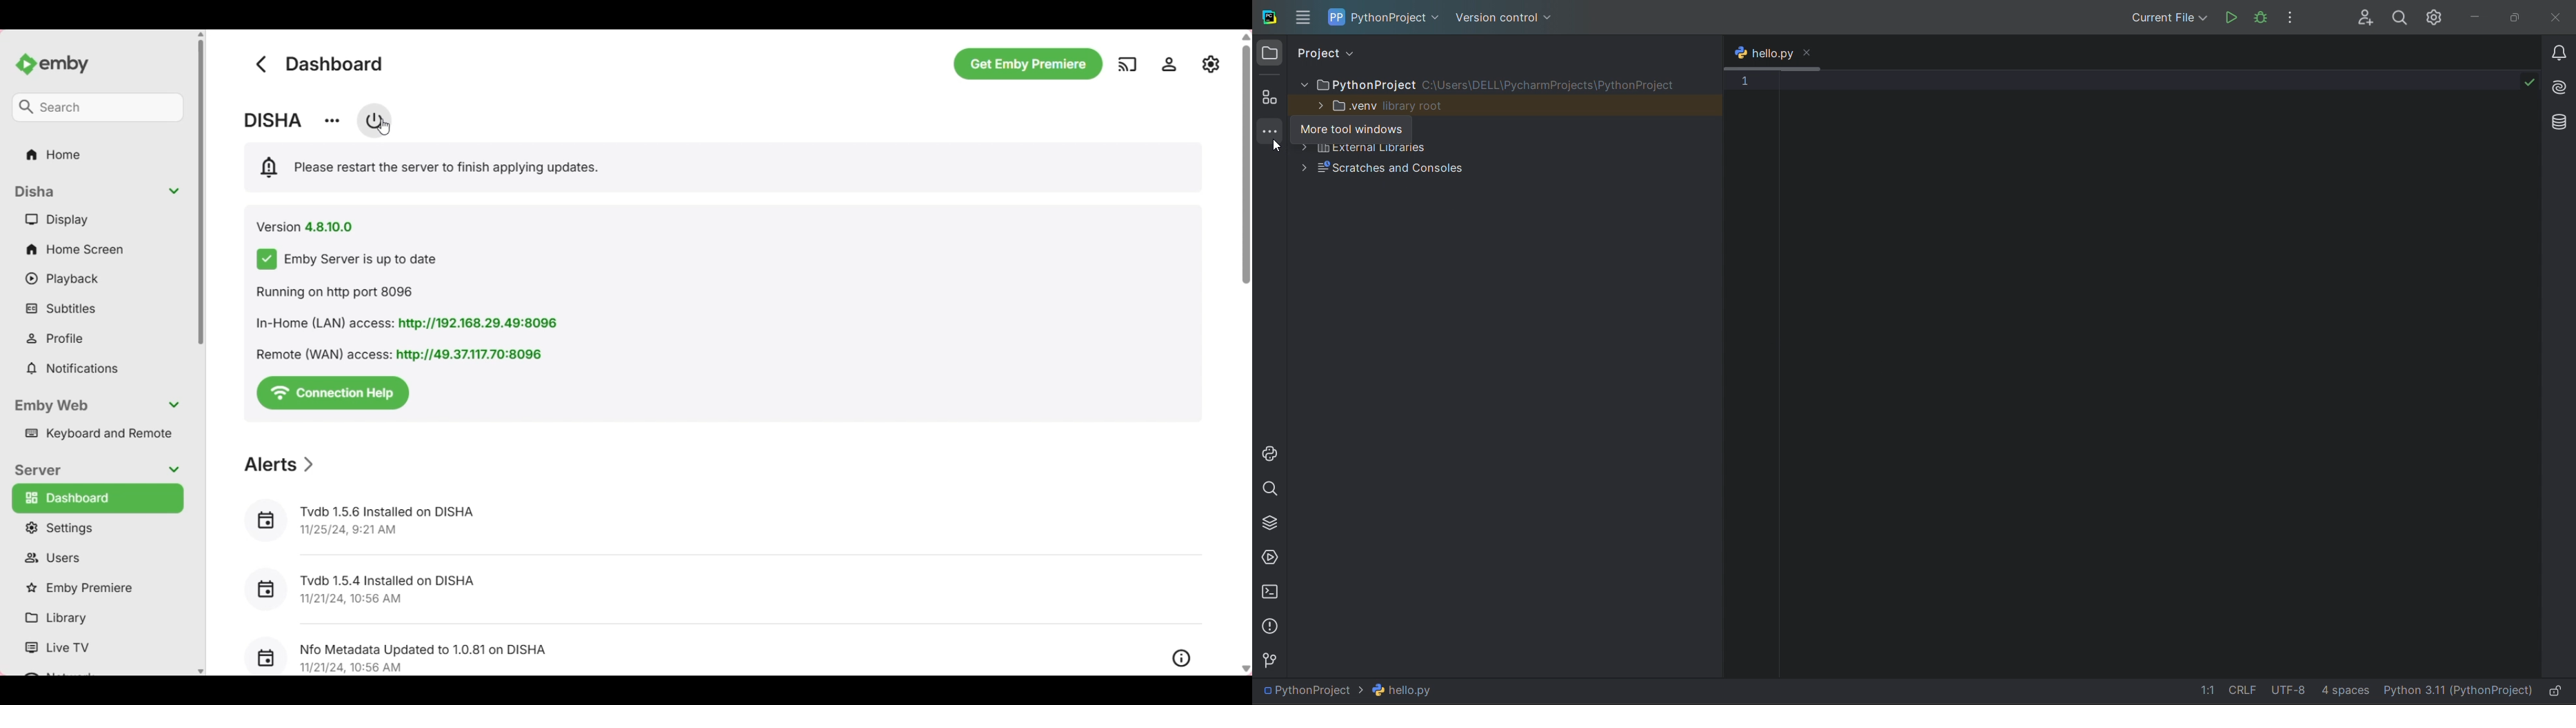 The width and height of the screenshot is (2576, 728). I want to click on 11 CRLF UTF-8 4spaces Python 3.11 (PythonProject), so click(2367, 691).